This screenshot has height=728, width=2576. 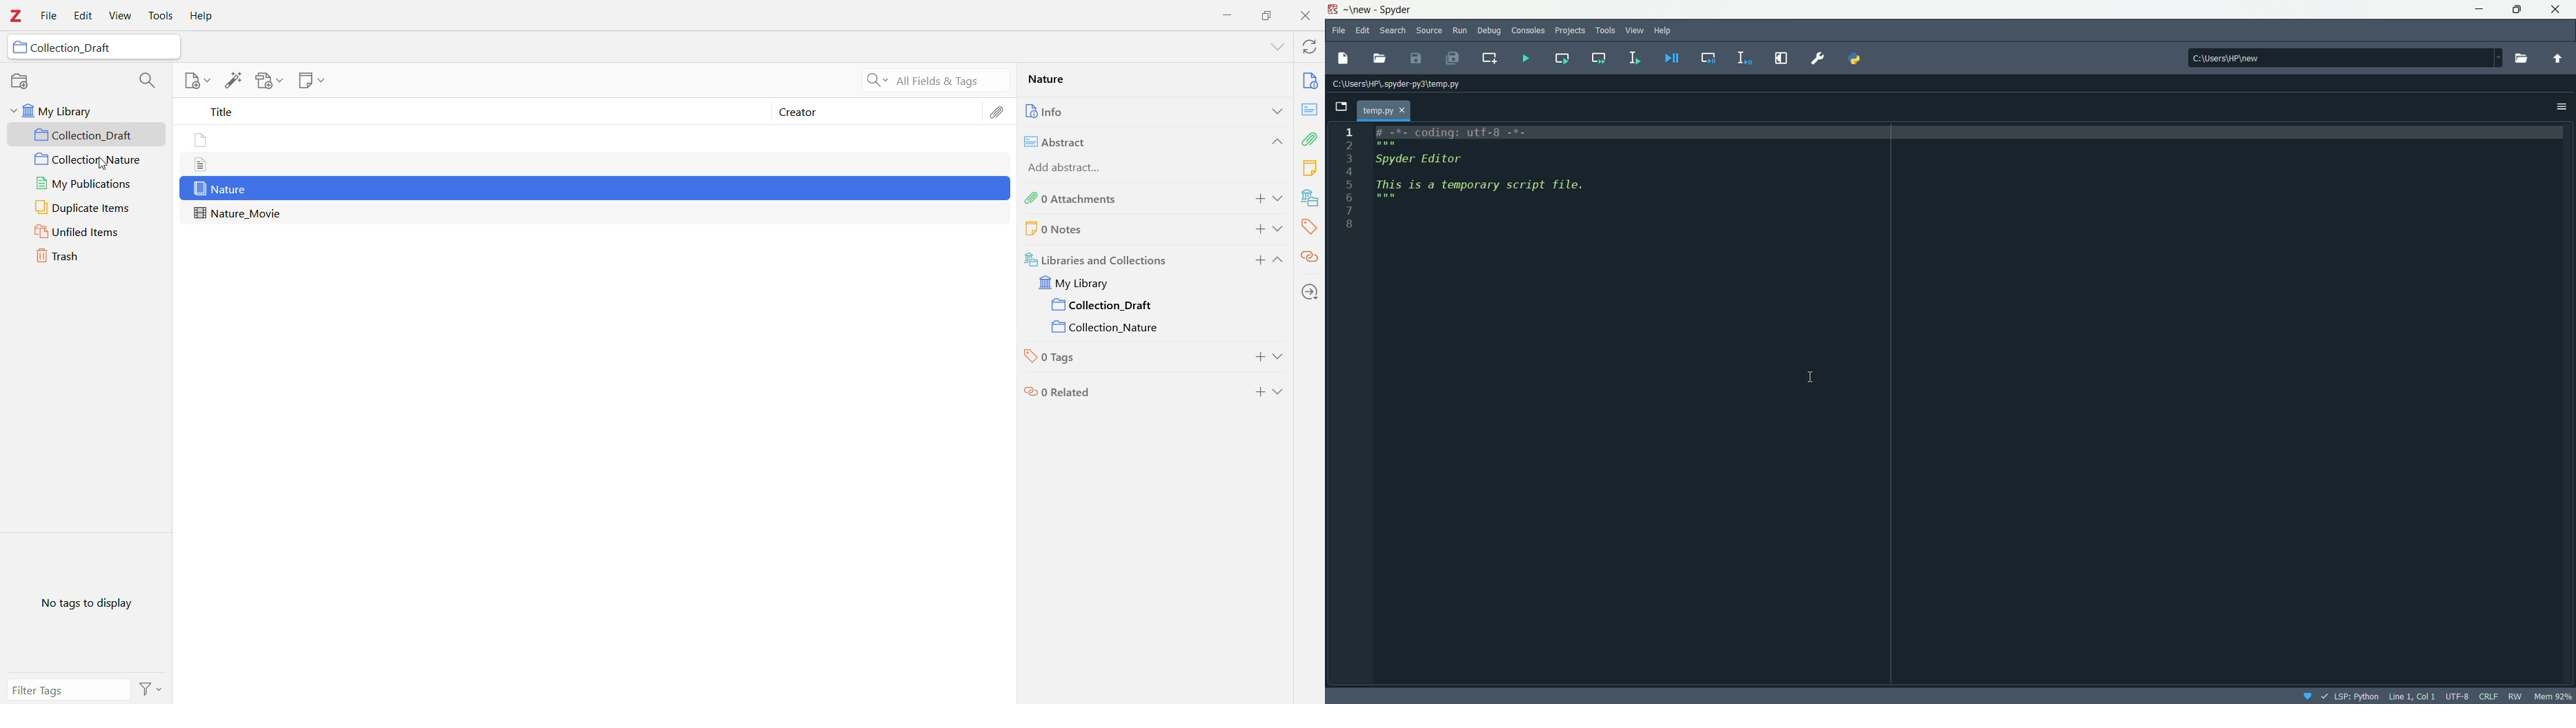 I want to click on cursor, so click(x=1810, y=375).